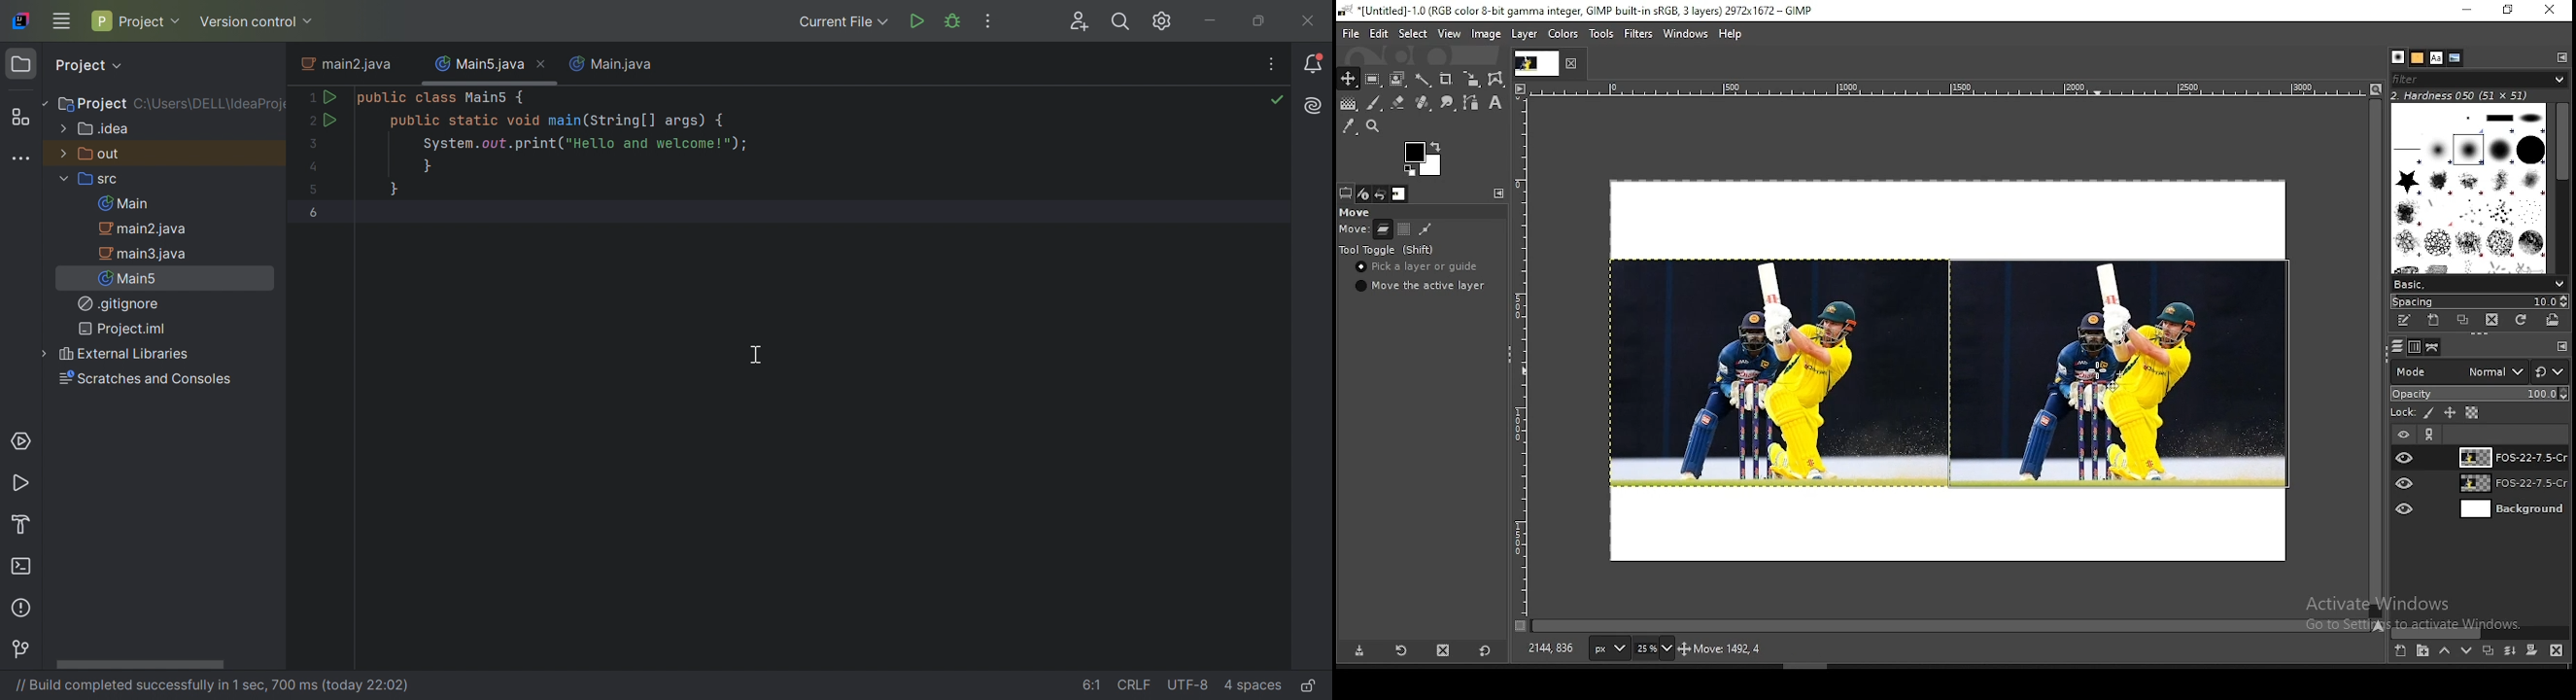  Describe the element at coordinates (1380, 194) in the screenshot. I see `undo history` at that location.